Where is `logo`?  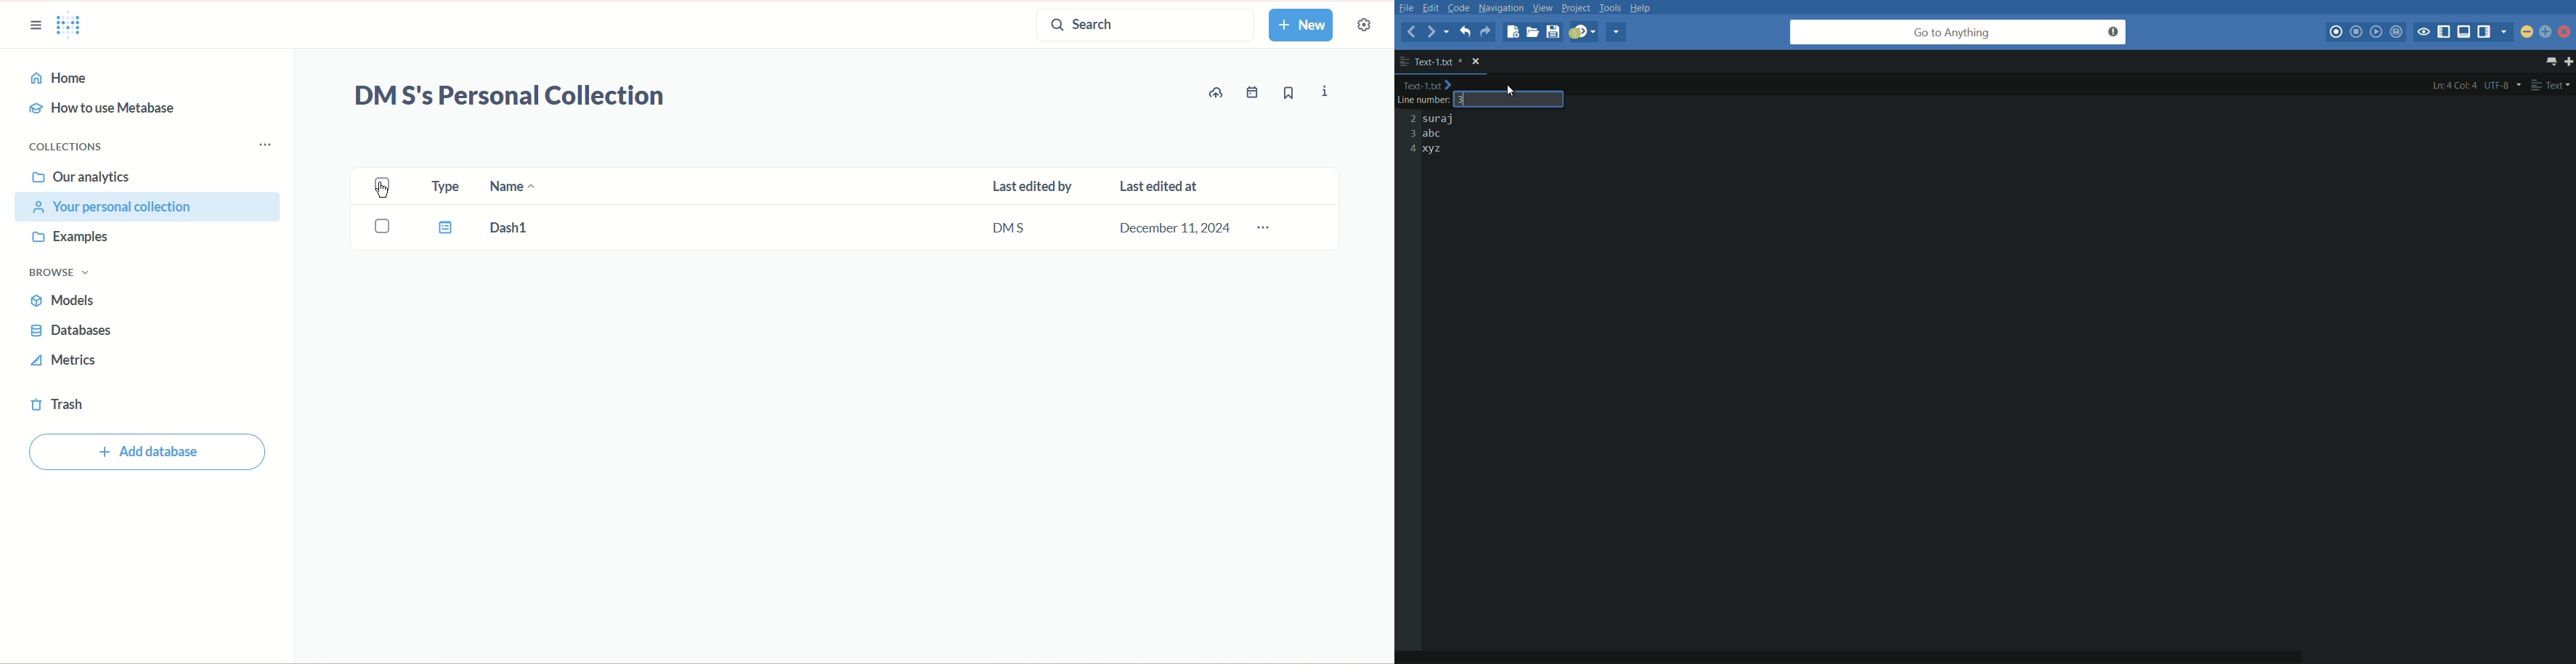 logo is located at coordinates (73, 26).